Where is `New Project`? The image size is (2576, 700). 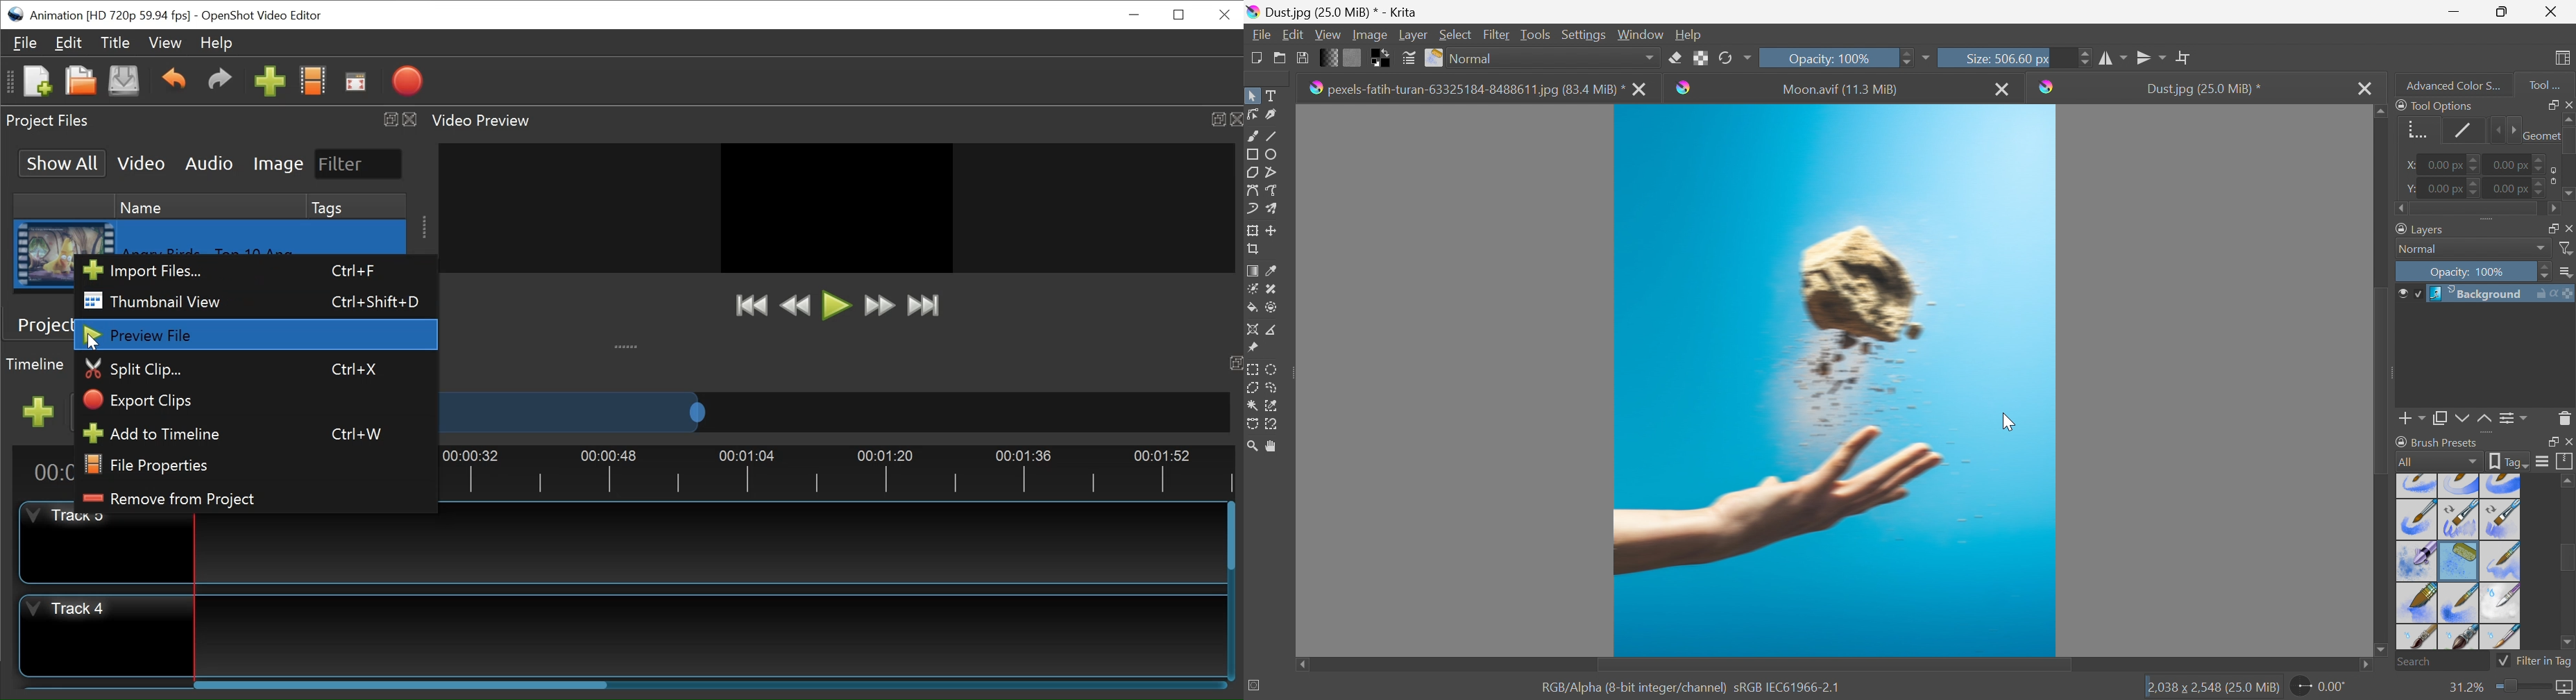 New Project is located at coordinates (36, 80).